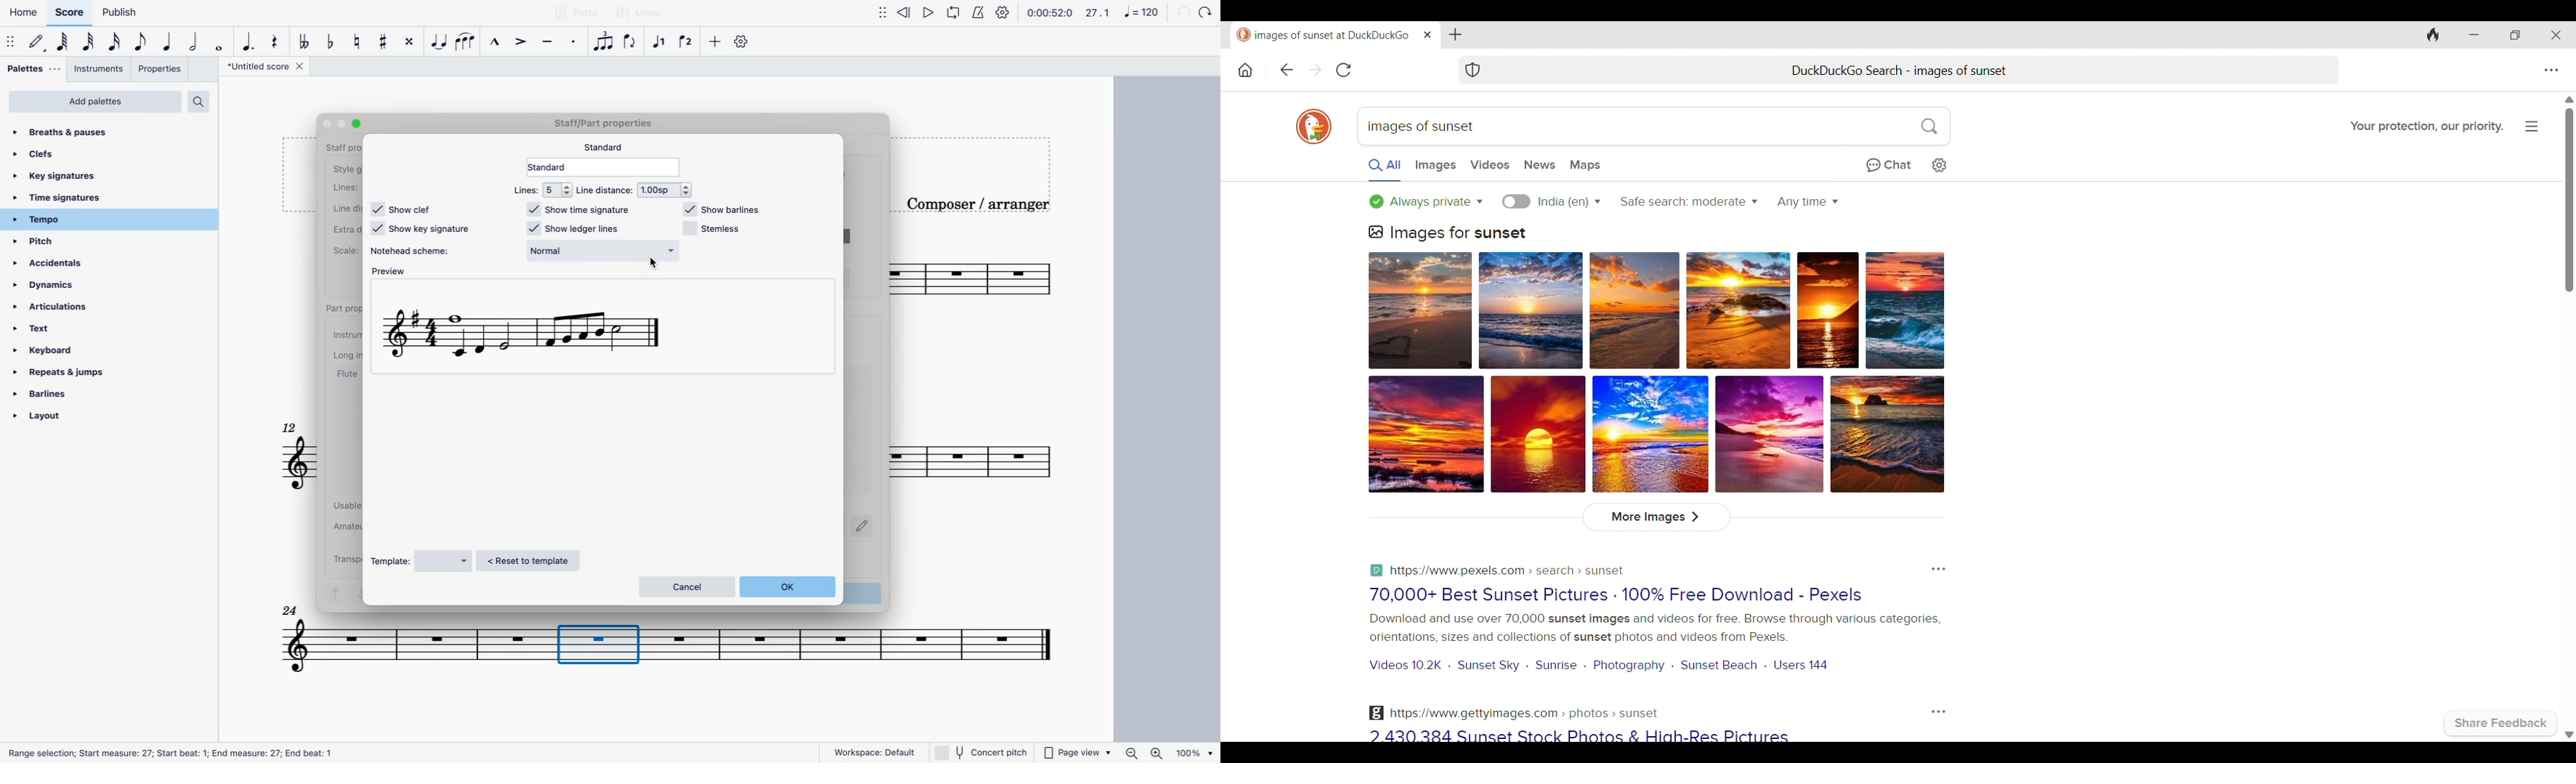 This screenshot has height=784, width=2576. Describe the element at coordinates (1889, 165) in the screenshot. I see `Chat privately with AI` at that location.